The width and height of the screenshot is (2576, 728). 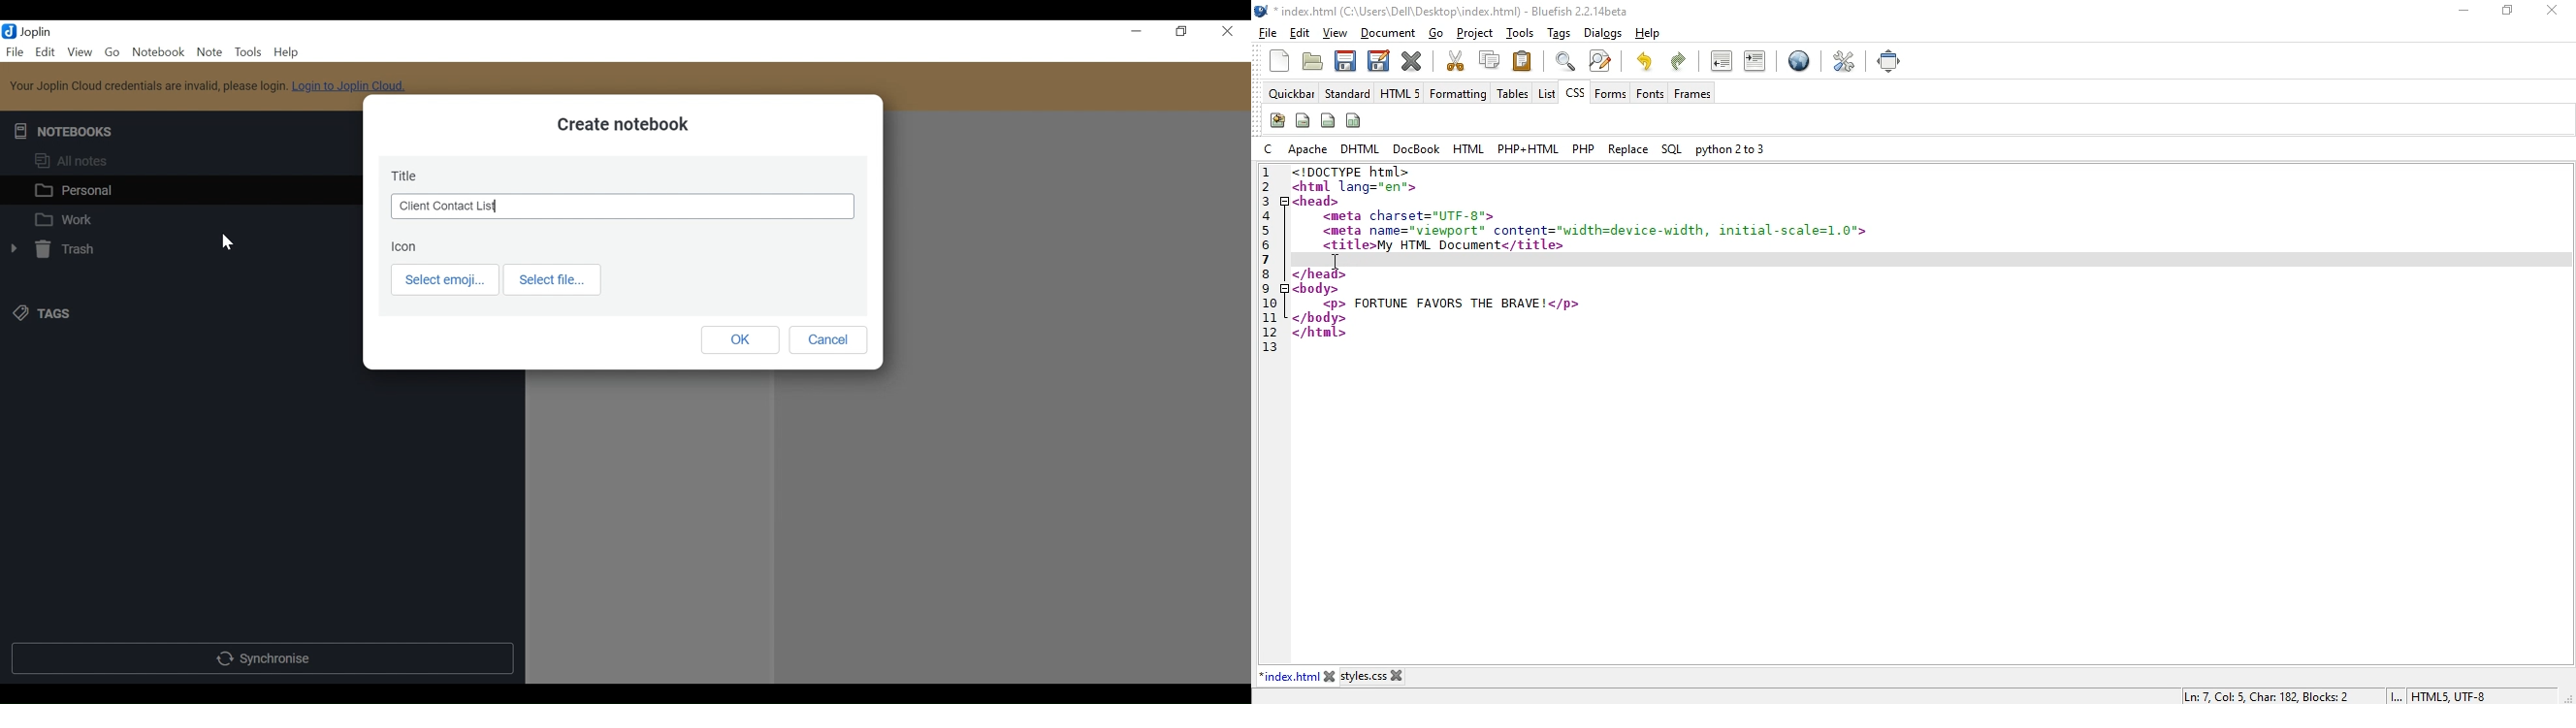 I want to click on Select emoji, so click(x=447, y=280).